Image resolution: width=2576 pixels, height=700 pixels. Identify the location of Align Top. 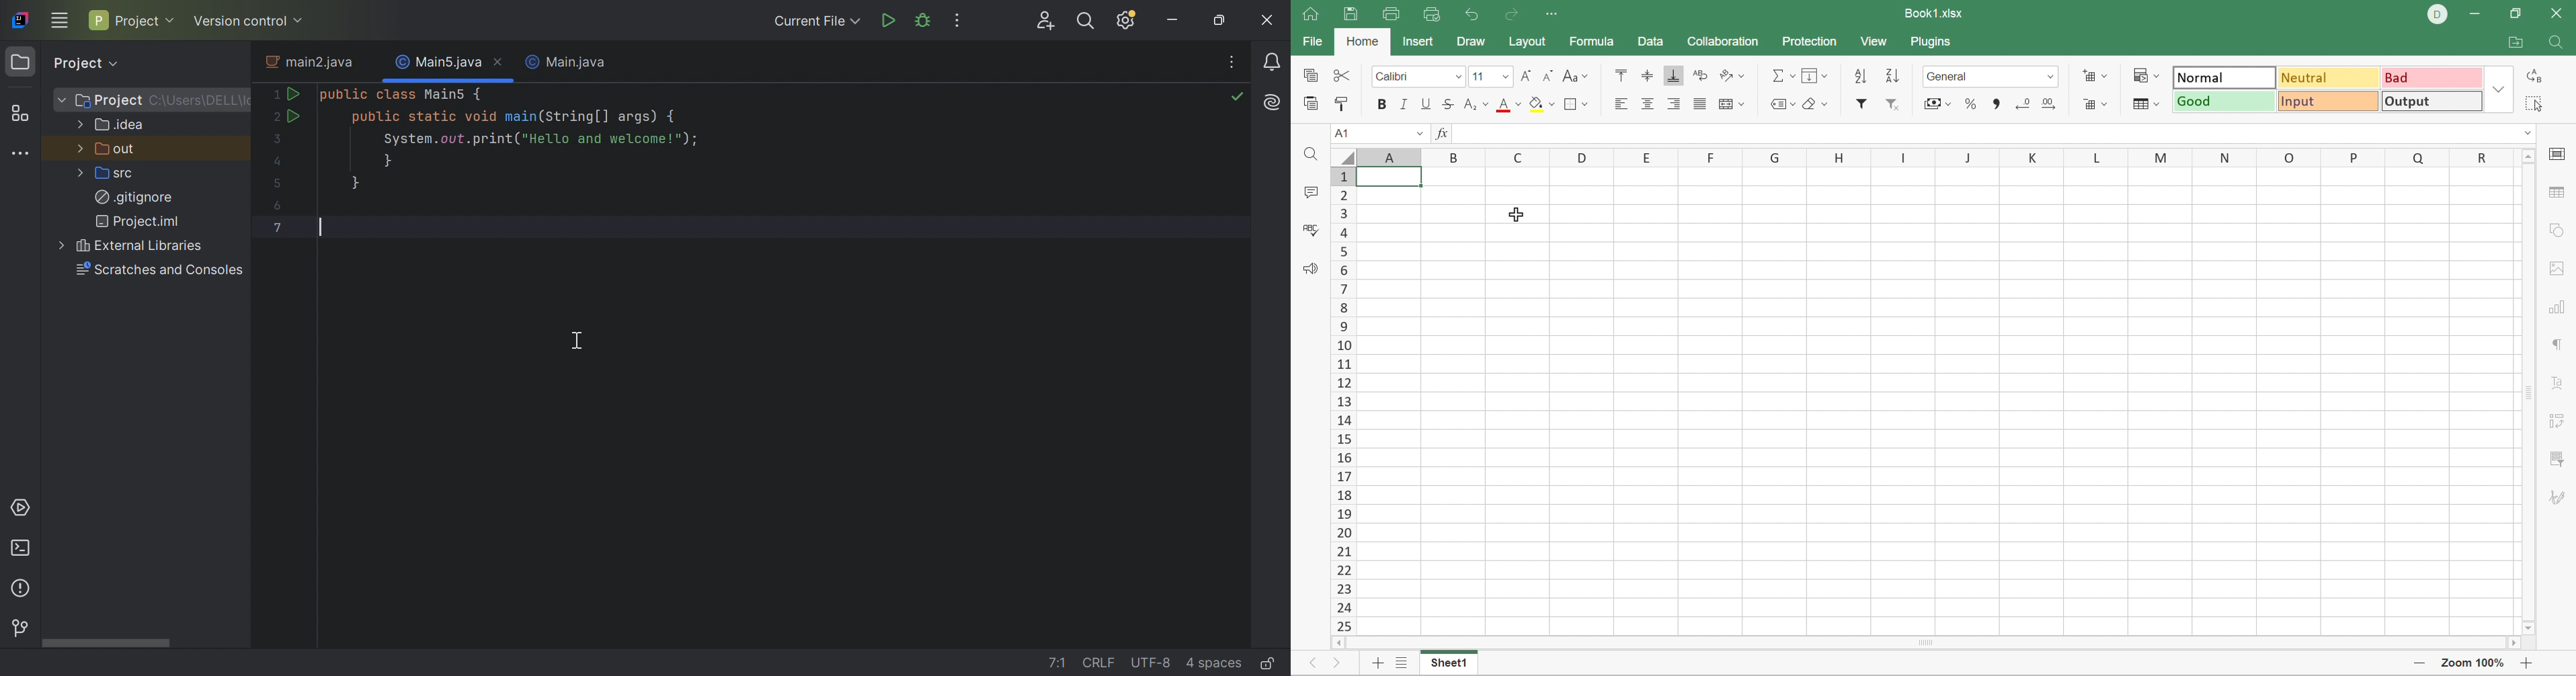
(1619, 74).